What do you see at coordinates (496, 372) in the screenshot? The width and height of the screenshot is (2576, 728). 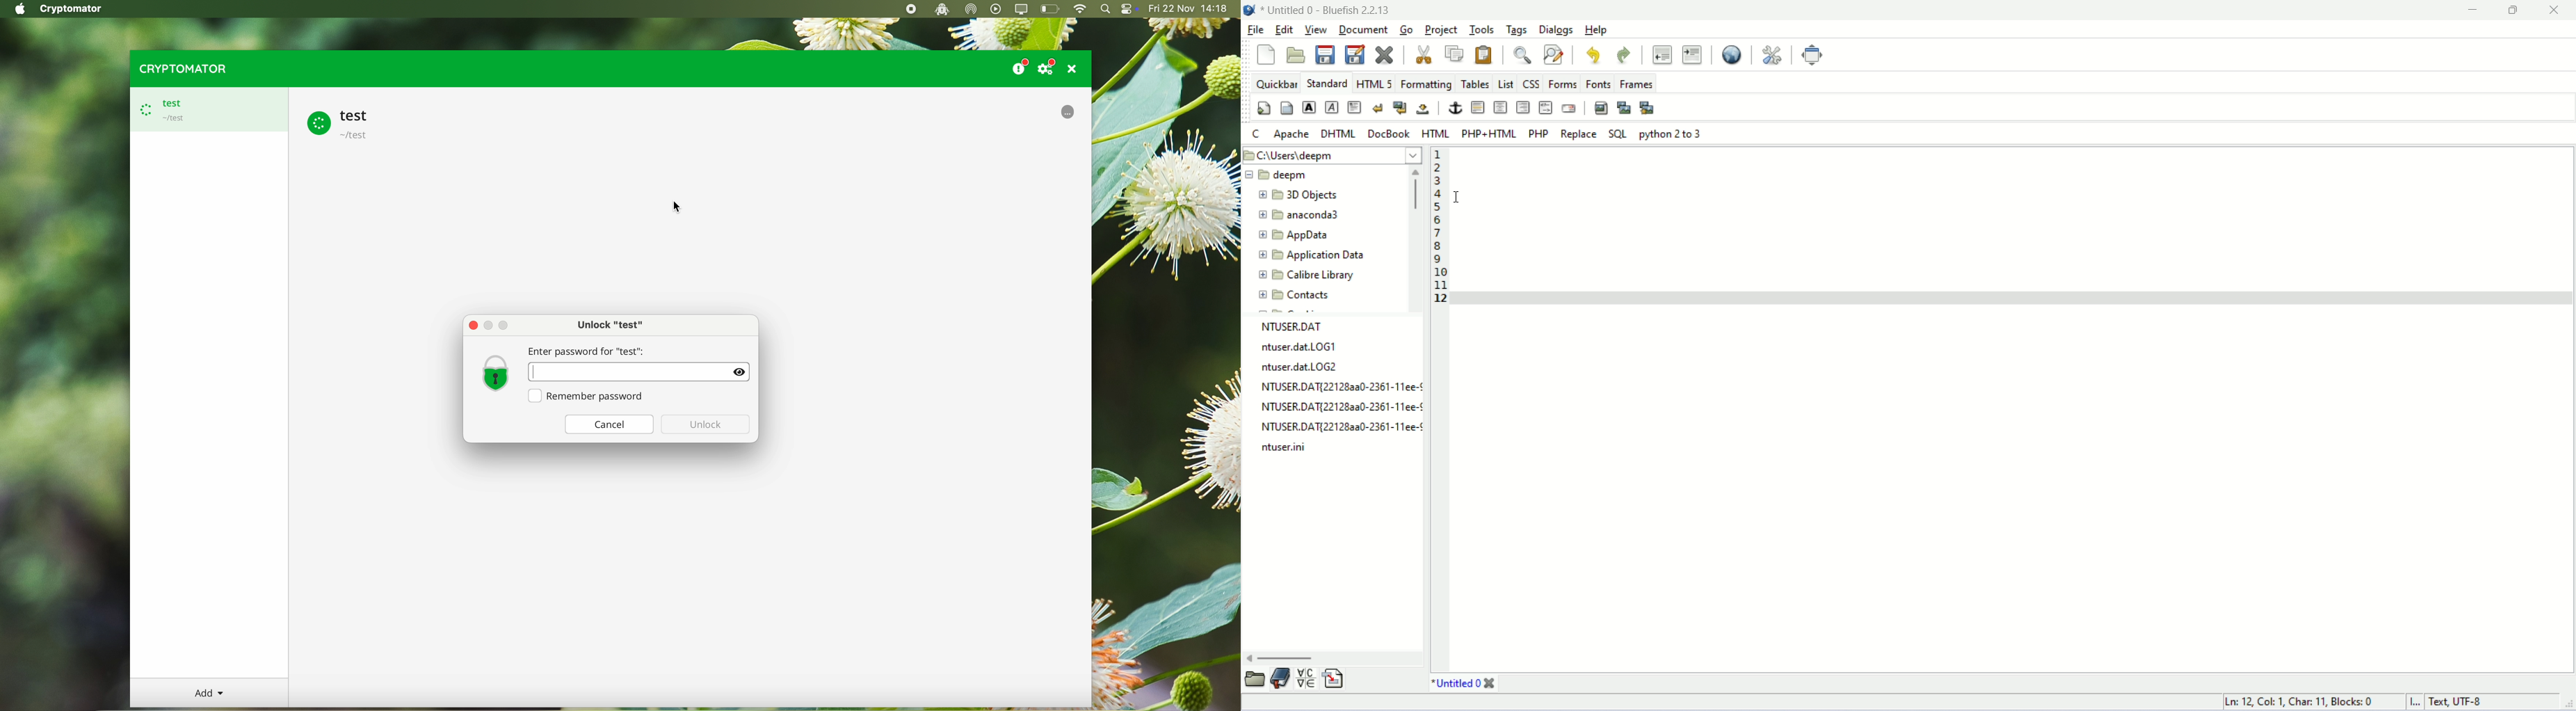 I see `lock icon` at bounding box center [496, 372].